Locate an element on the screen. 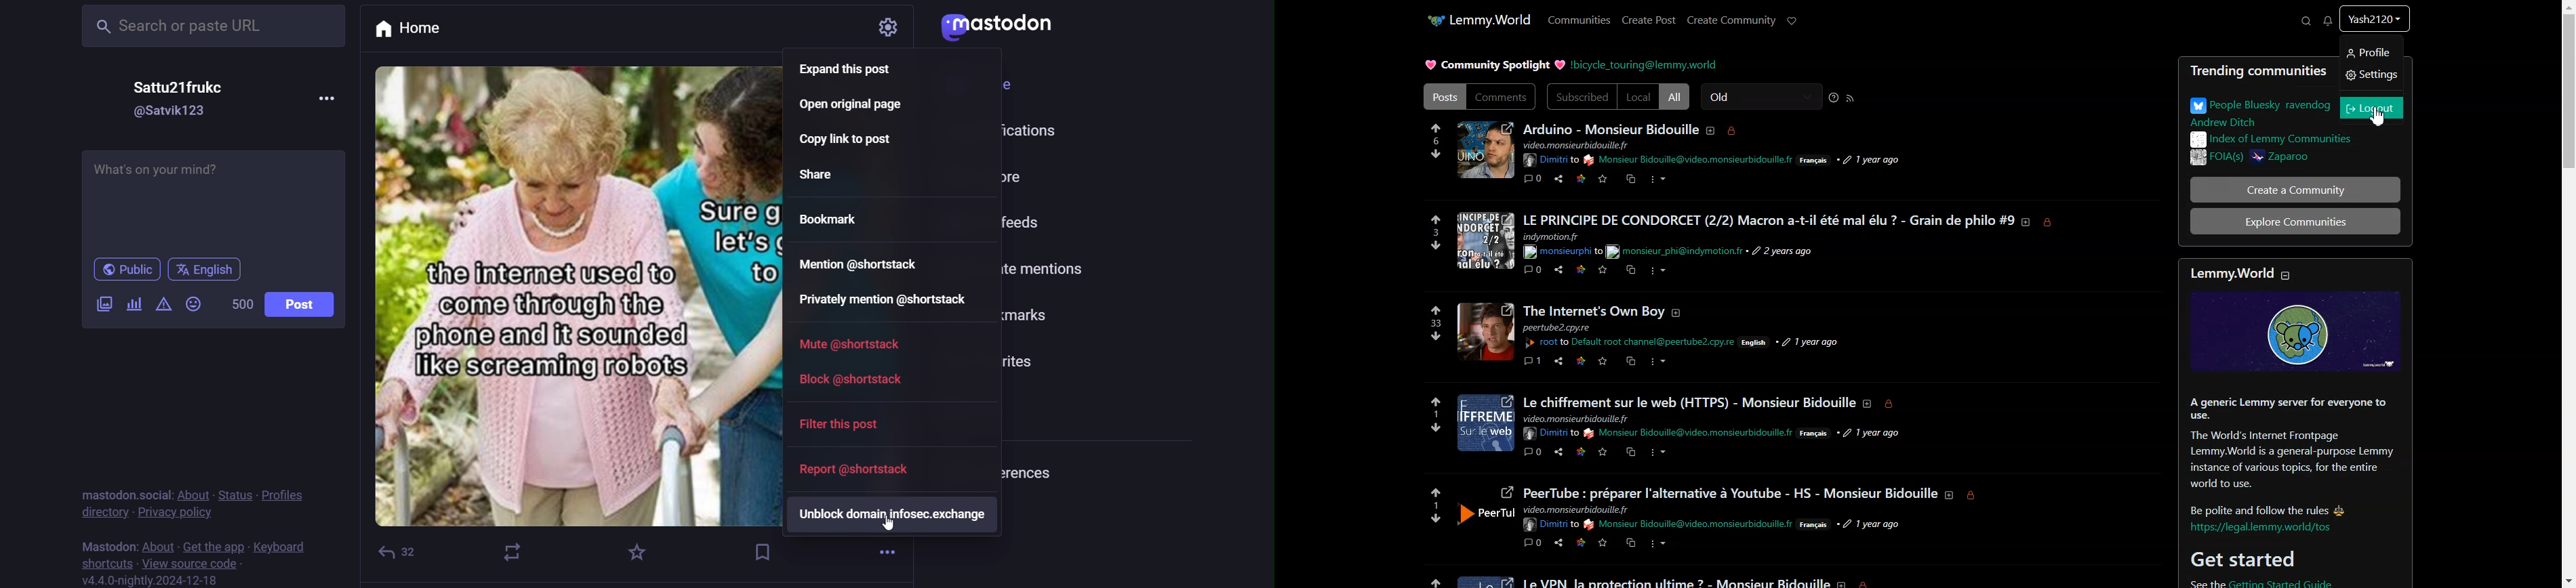  emoji is located at coordinates (195, 305).